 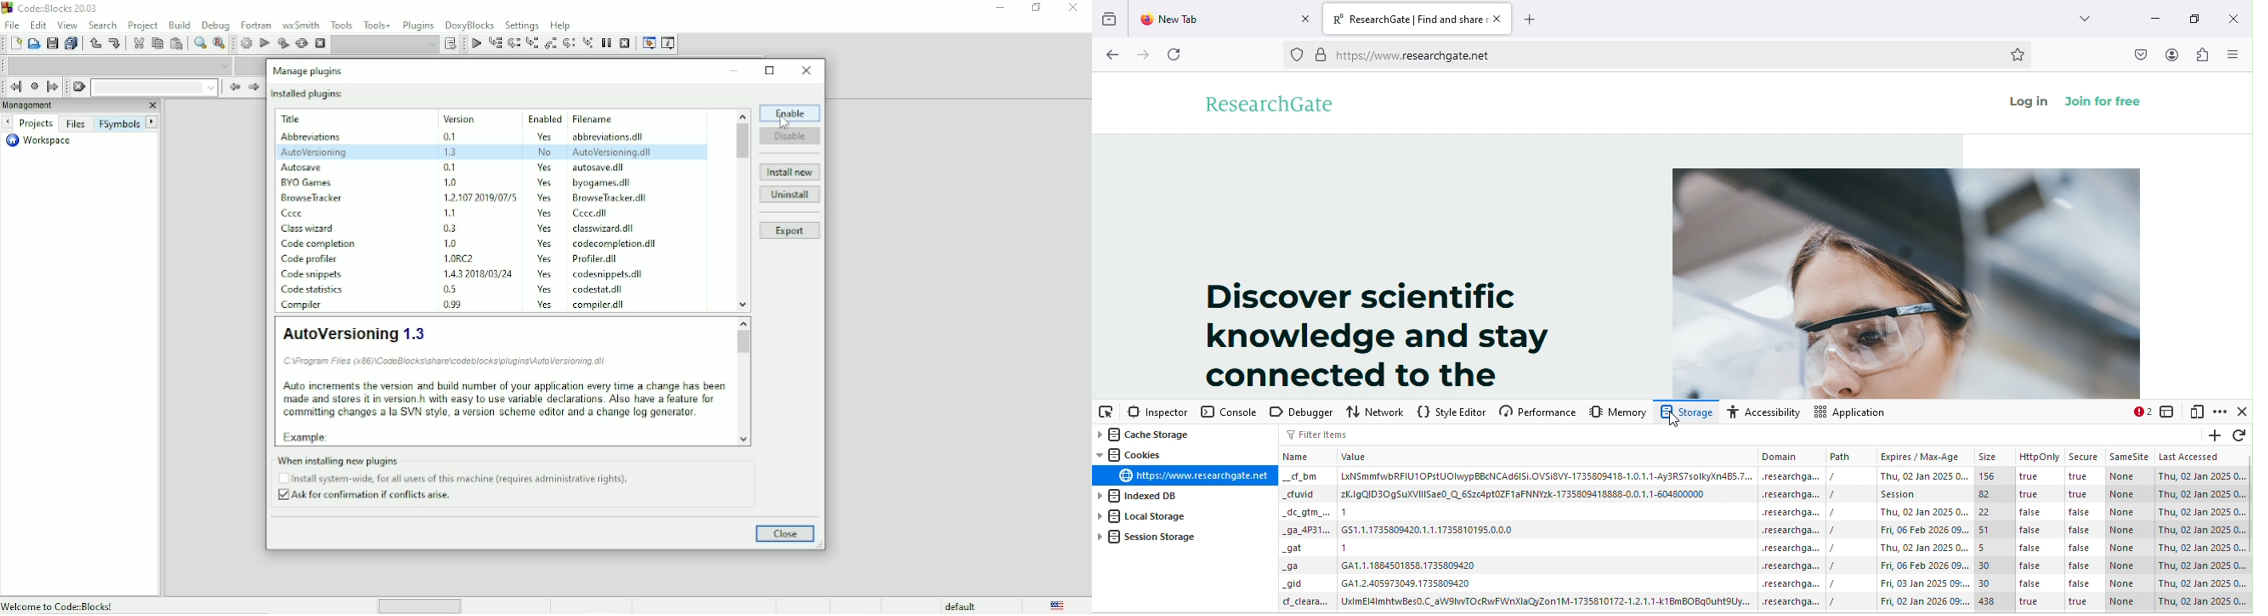 What do you see at coordinates (1157, 412) in the screenshot?
I see `inspector` at bounding box center [1157, 412].